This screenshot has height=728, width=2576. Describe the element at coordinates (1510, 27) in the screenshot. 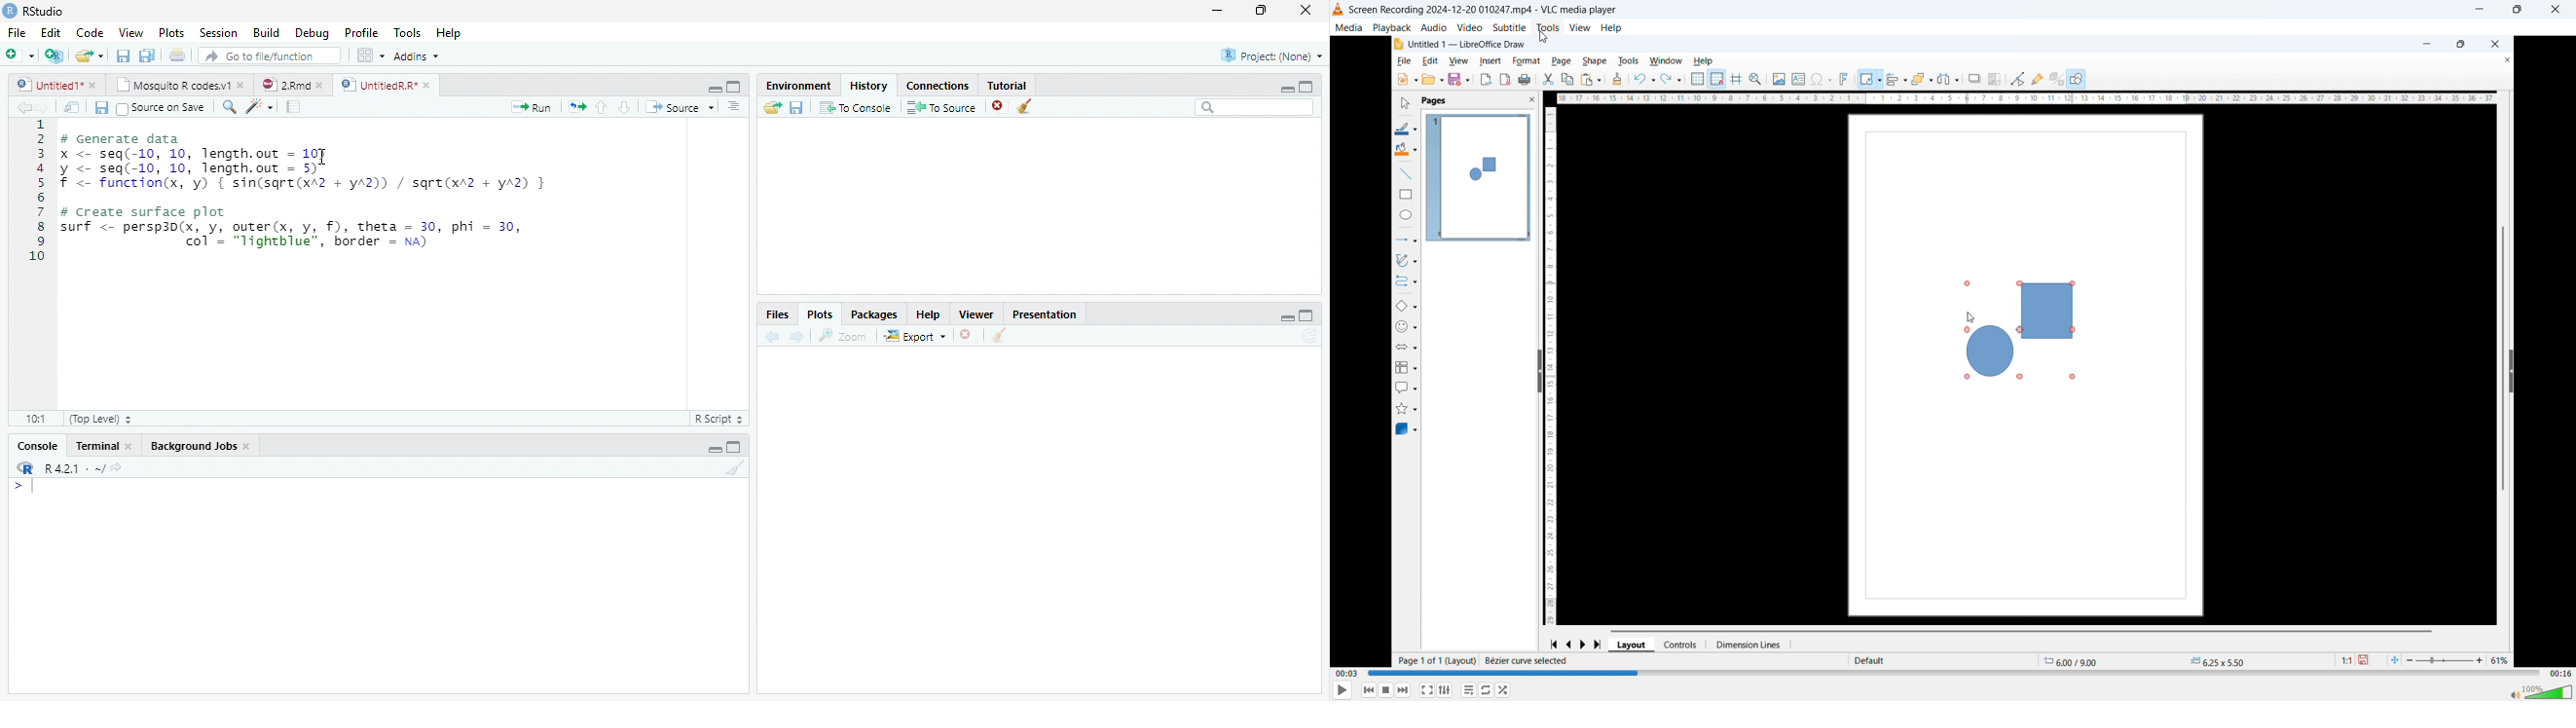

I see `subtitle` at that location.